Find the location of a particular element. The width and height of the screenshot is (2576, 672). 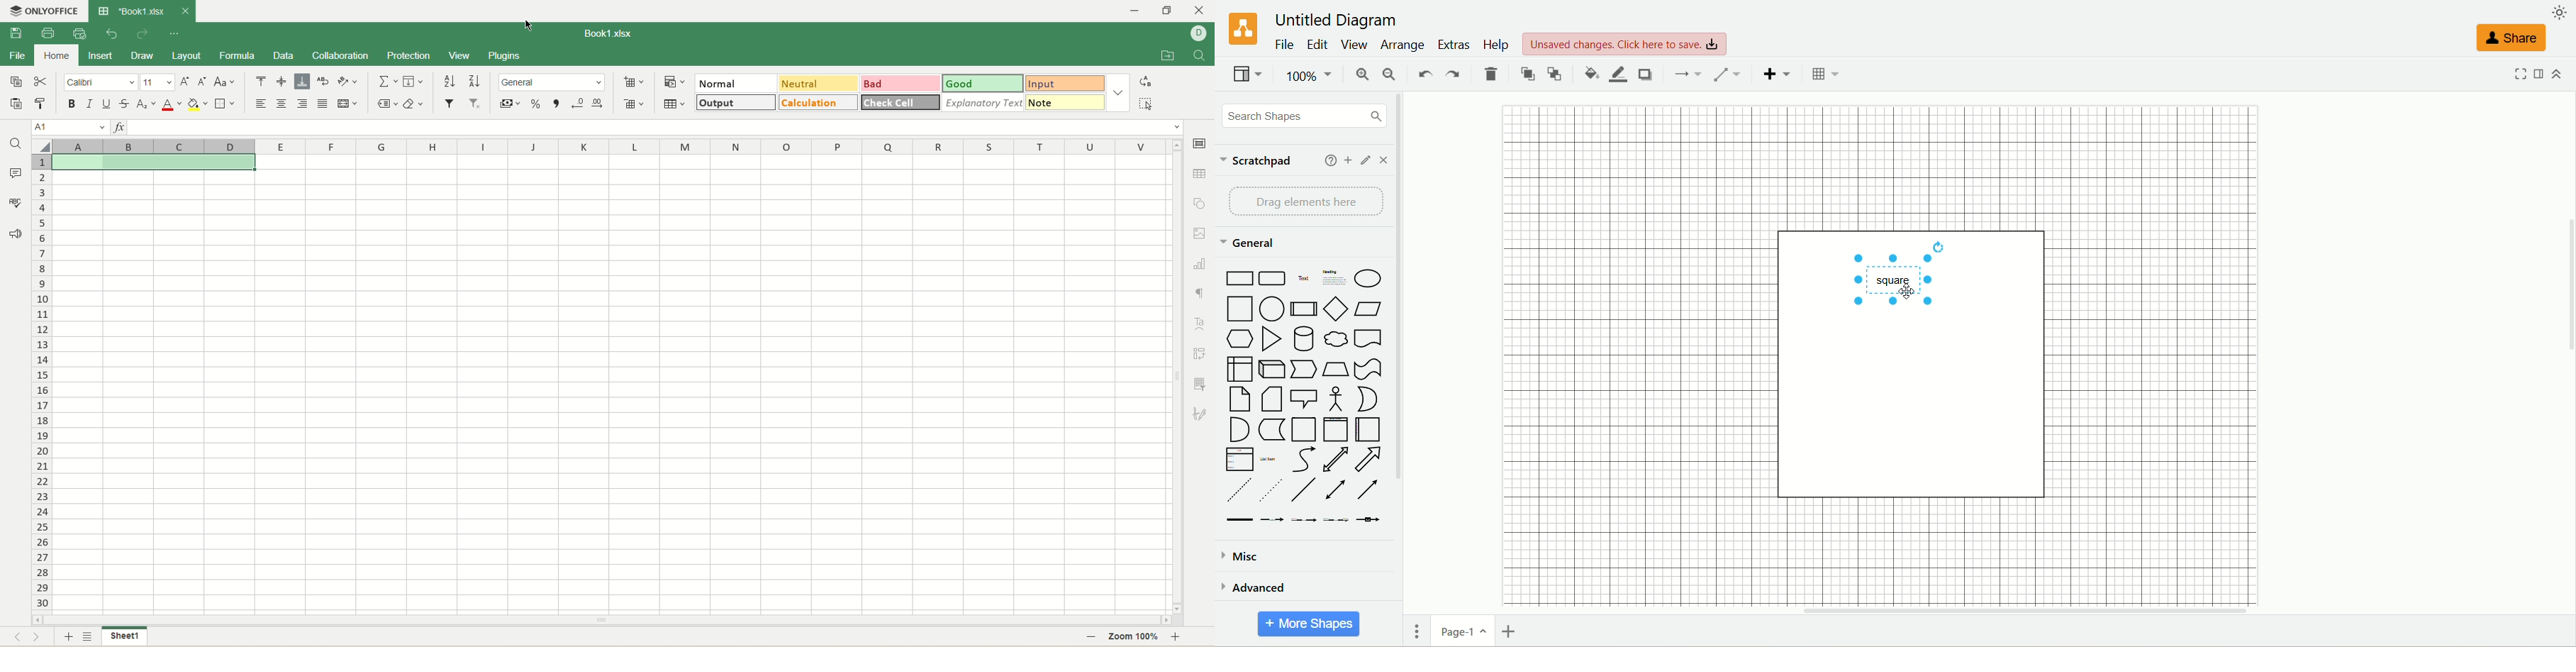

misc is located at coordinates (1246, 554).